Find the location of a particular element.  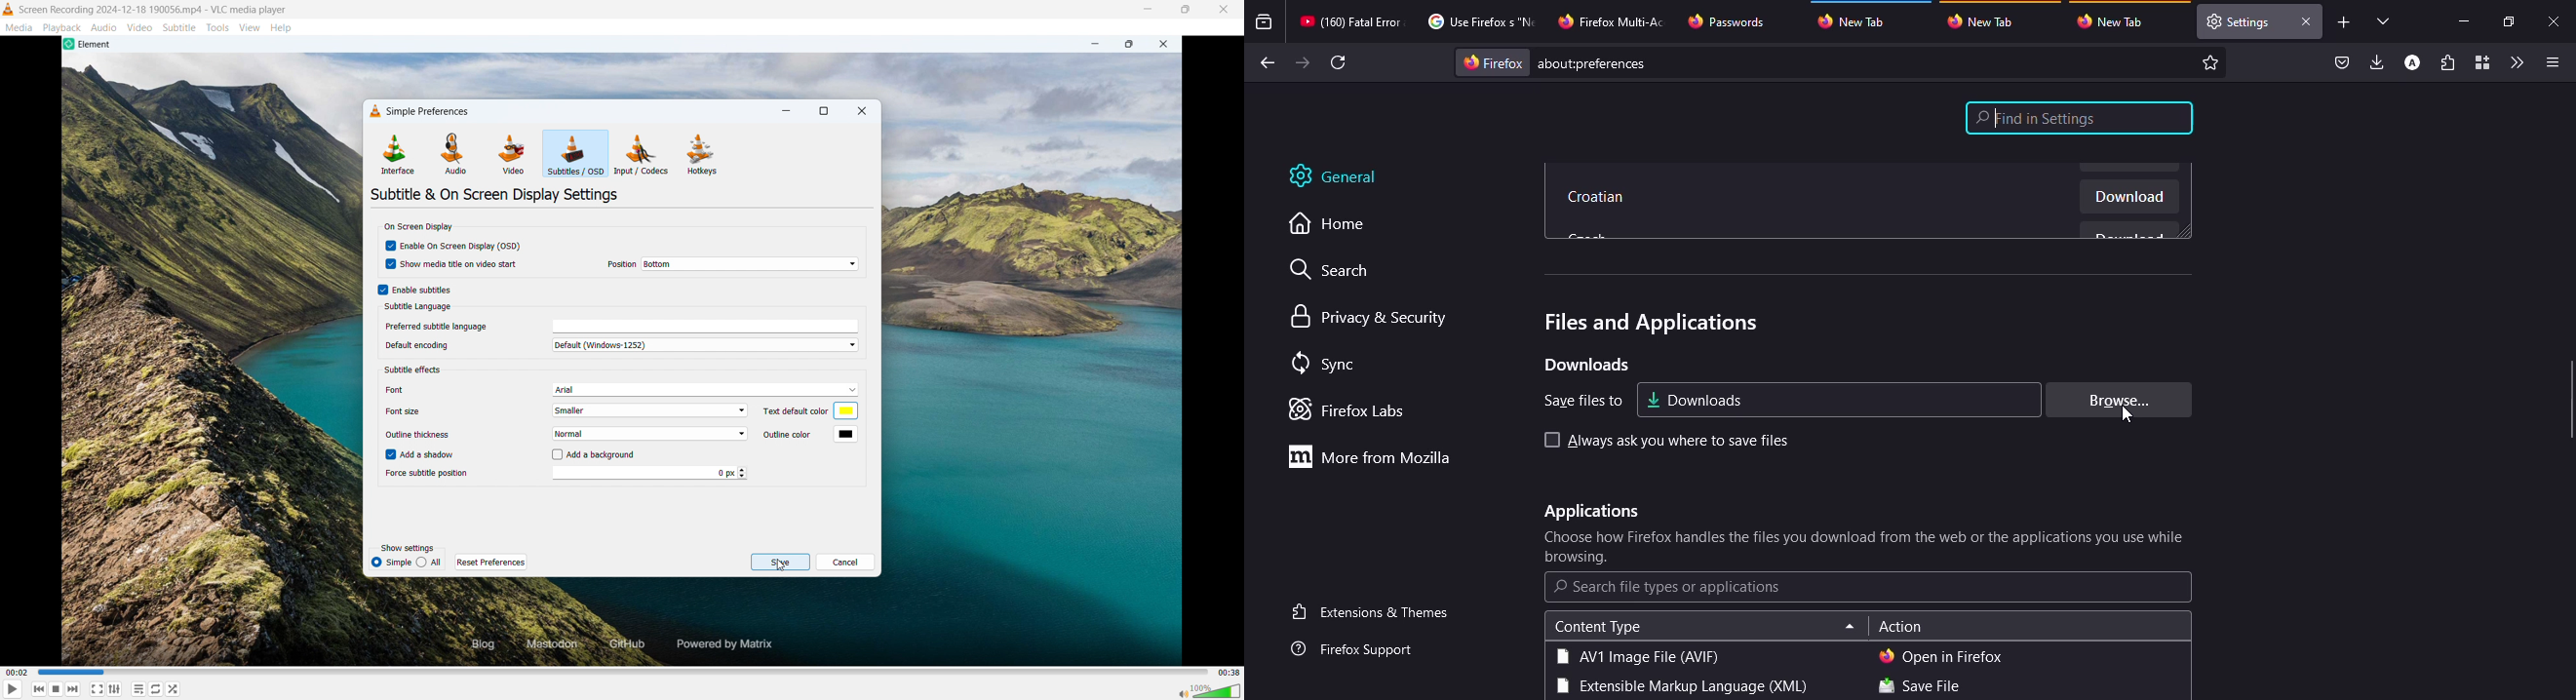

open is located at coordinates (1941, 656).